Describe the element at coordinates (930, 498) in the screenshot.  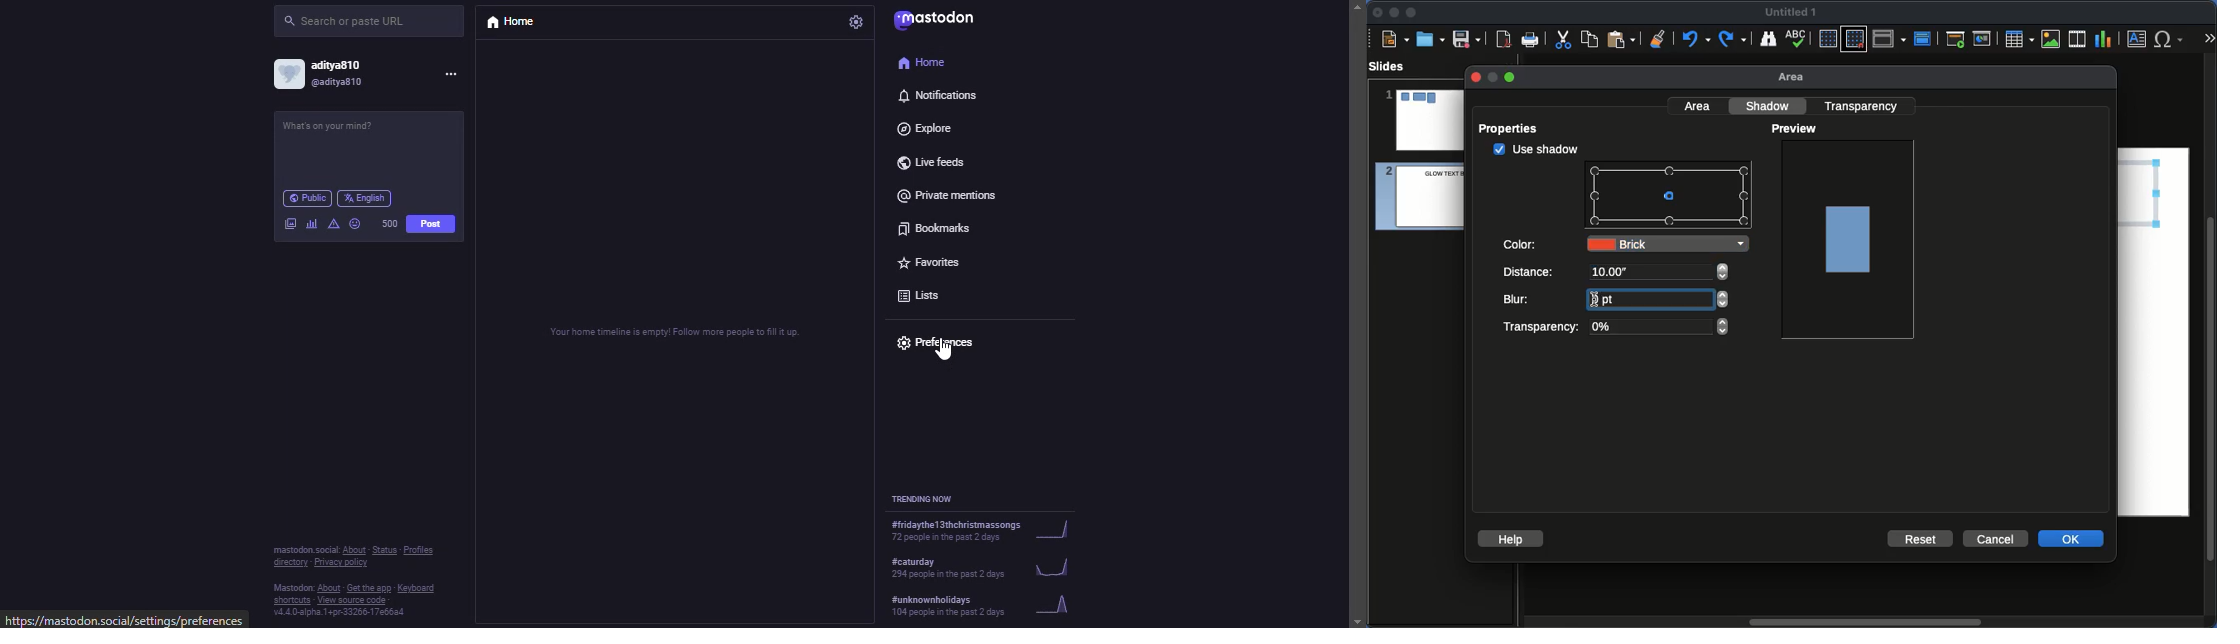
I see `trending` at that location.